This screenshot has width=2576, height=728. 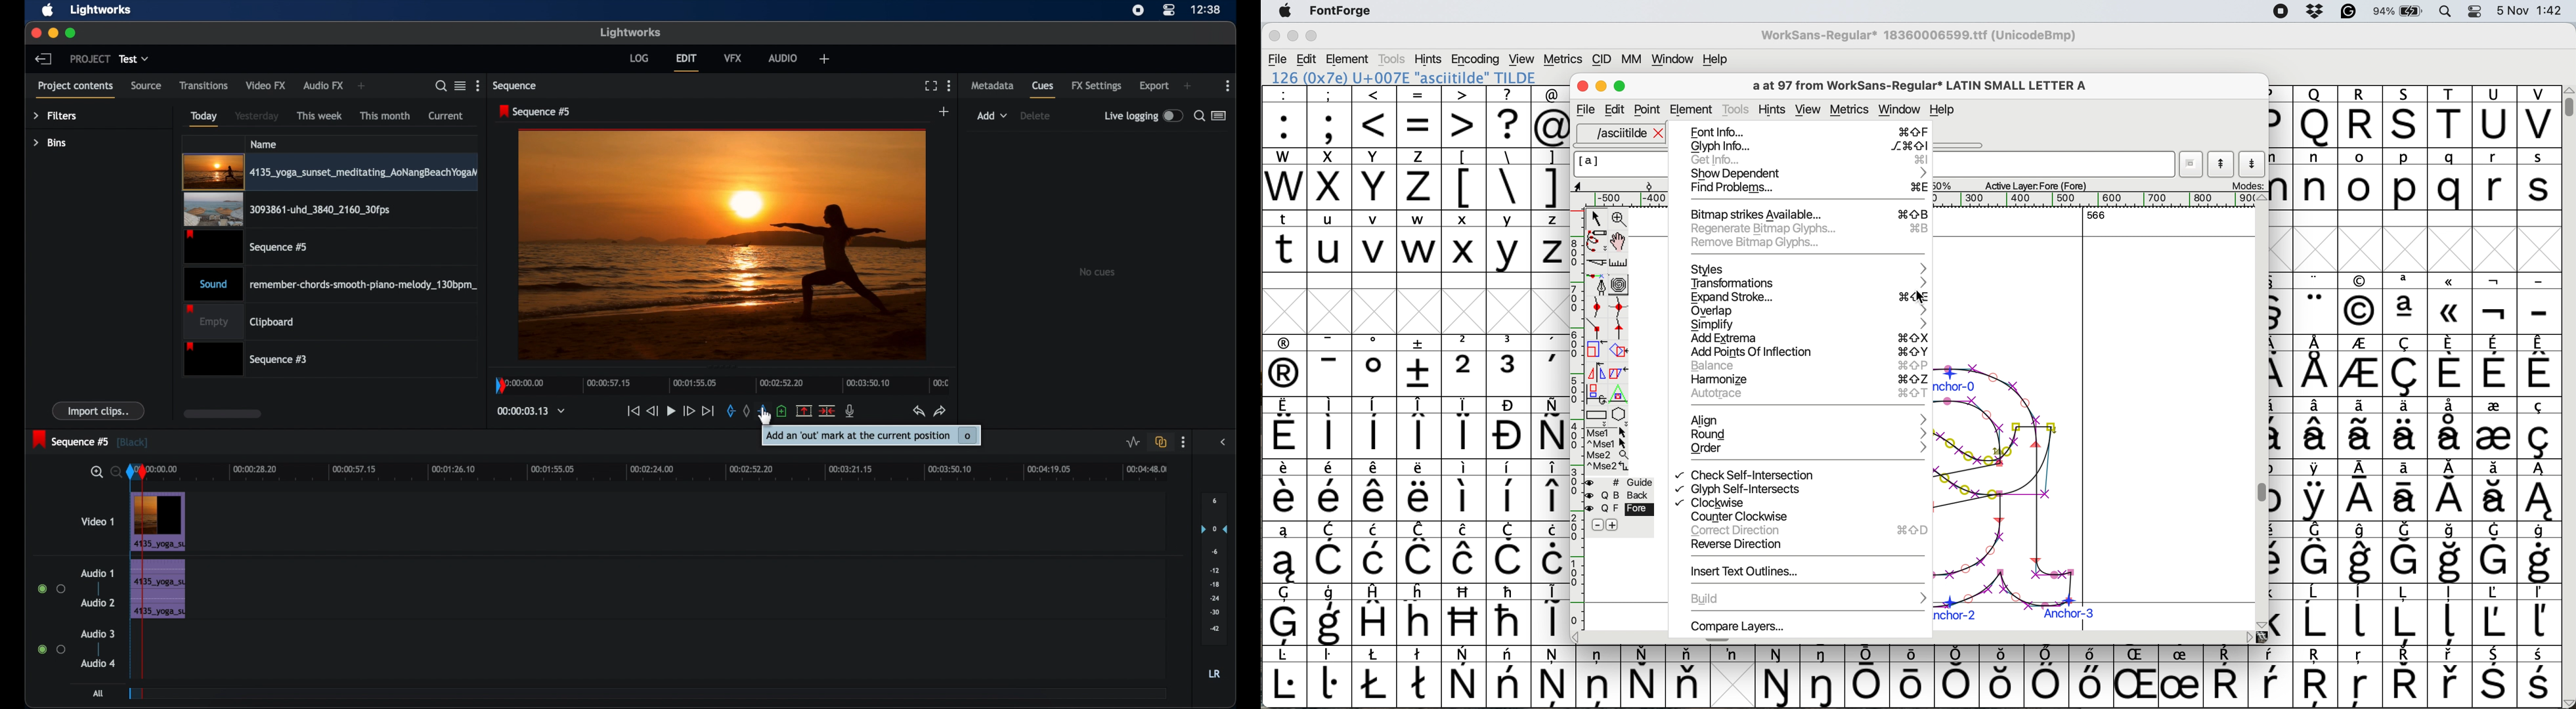 What do you see at coordinates (993, 86) in the screenshot?
I see `metadata` at bounding box center [993, 86].